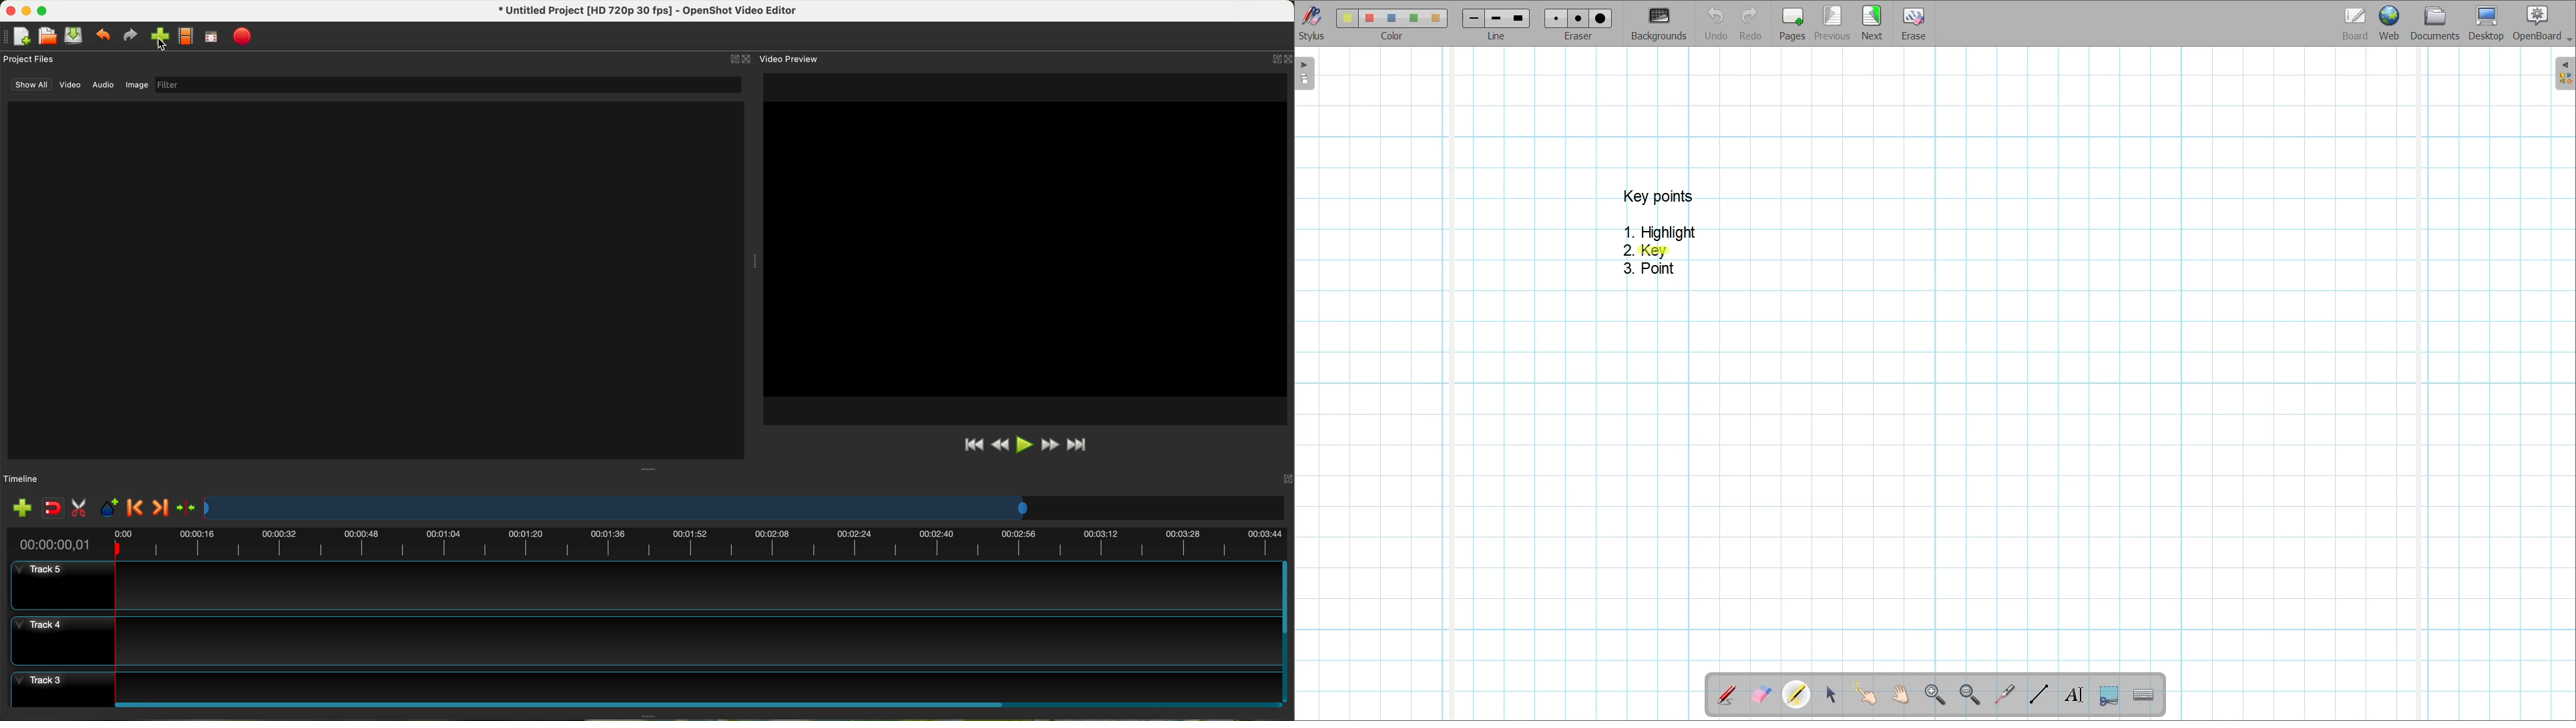 The width and height of the screenshot is (2576, 728). I want to click on click on import file, so click(157, 33).